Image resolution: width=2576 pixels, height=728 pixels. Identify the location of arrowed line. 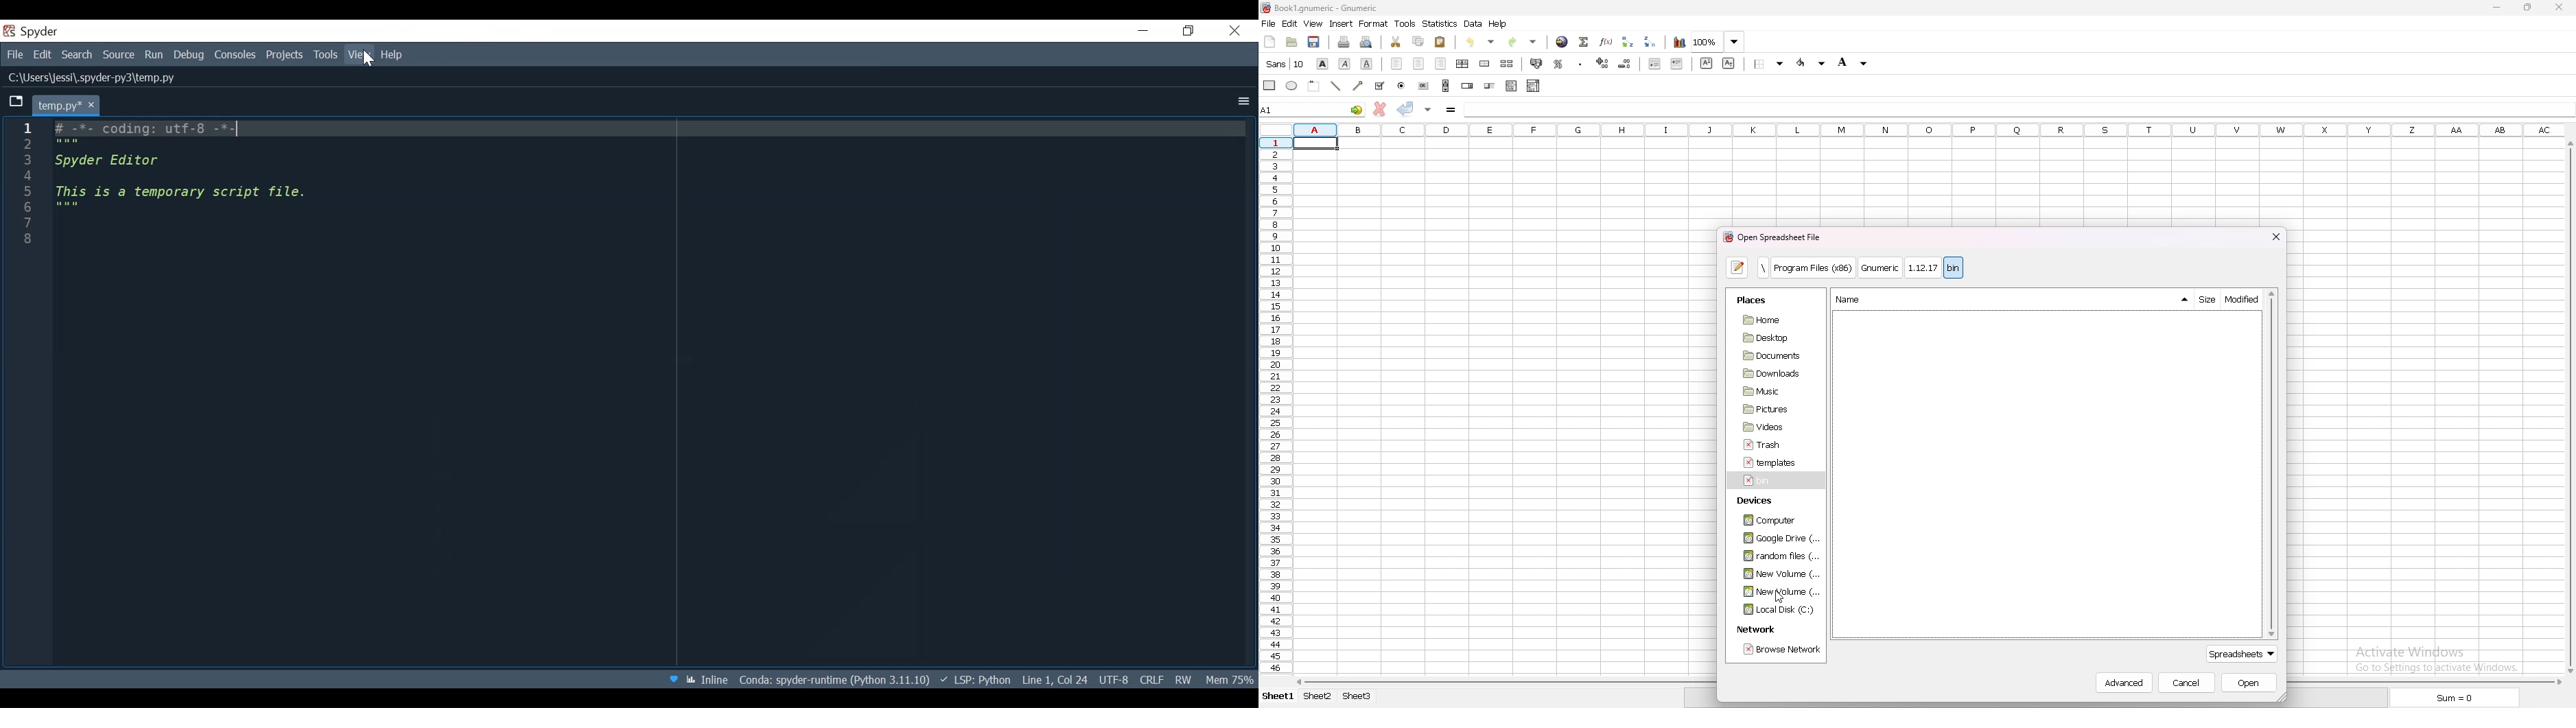
(1357, 86).